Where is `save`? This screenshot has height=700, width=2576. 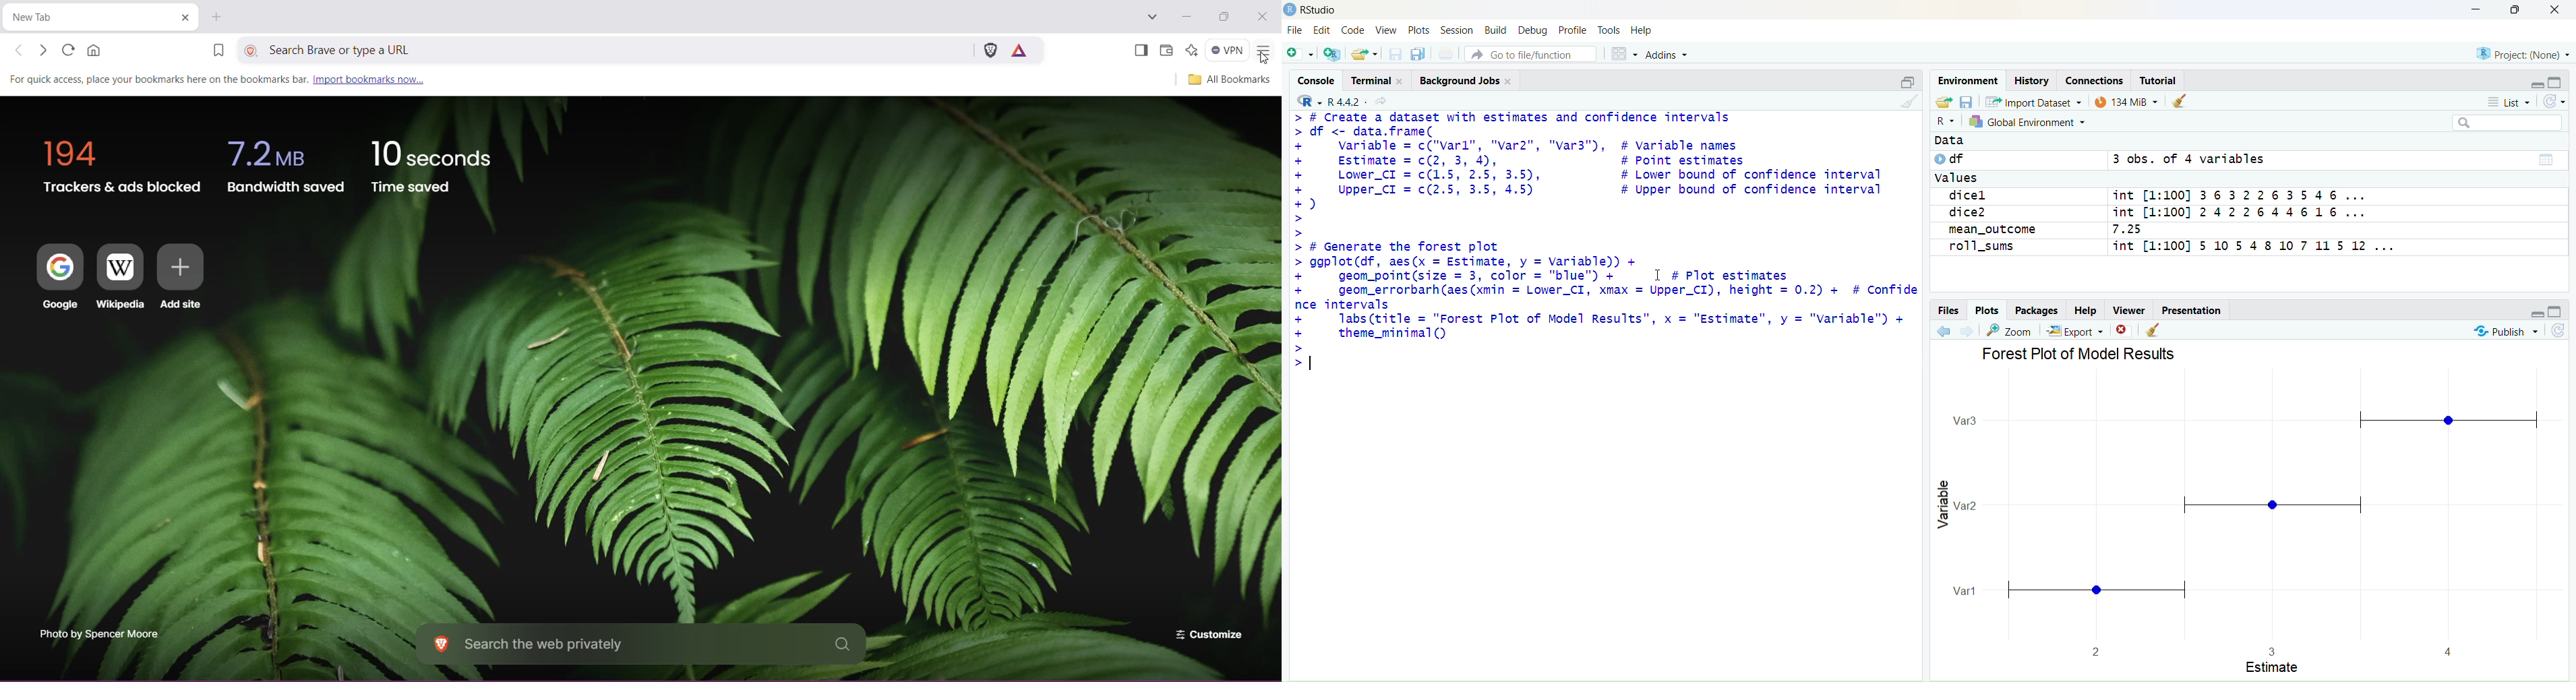
save is located at coordinates (1967, 102).